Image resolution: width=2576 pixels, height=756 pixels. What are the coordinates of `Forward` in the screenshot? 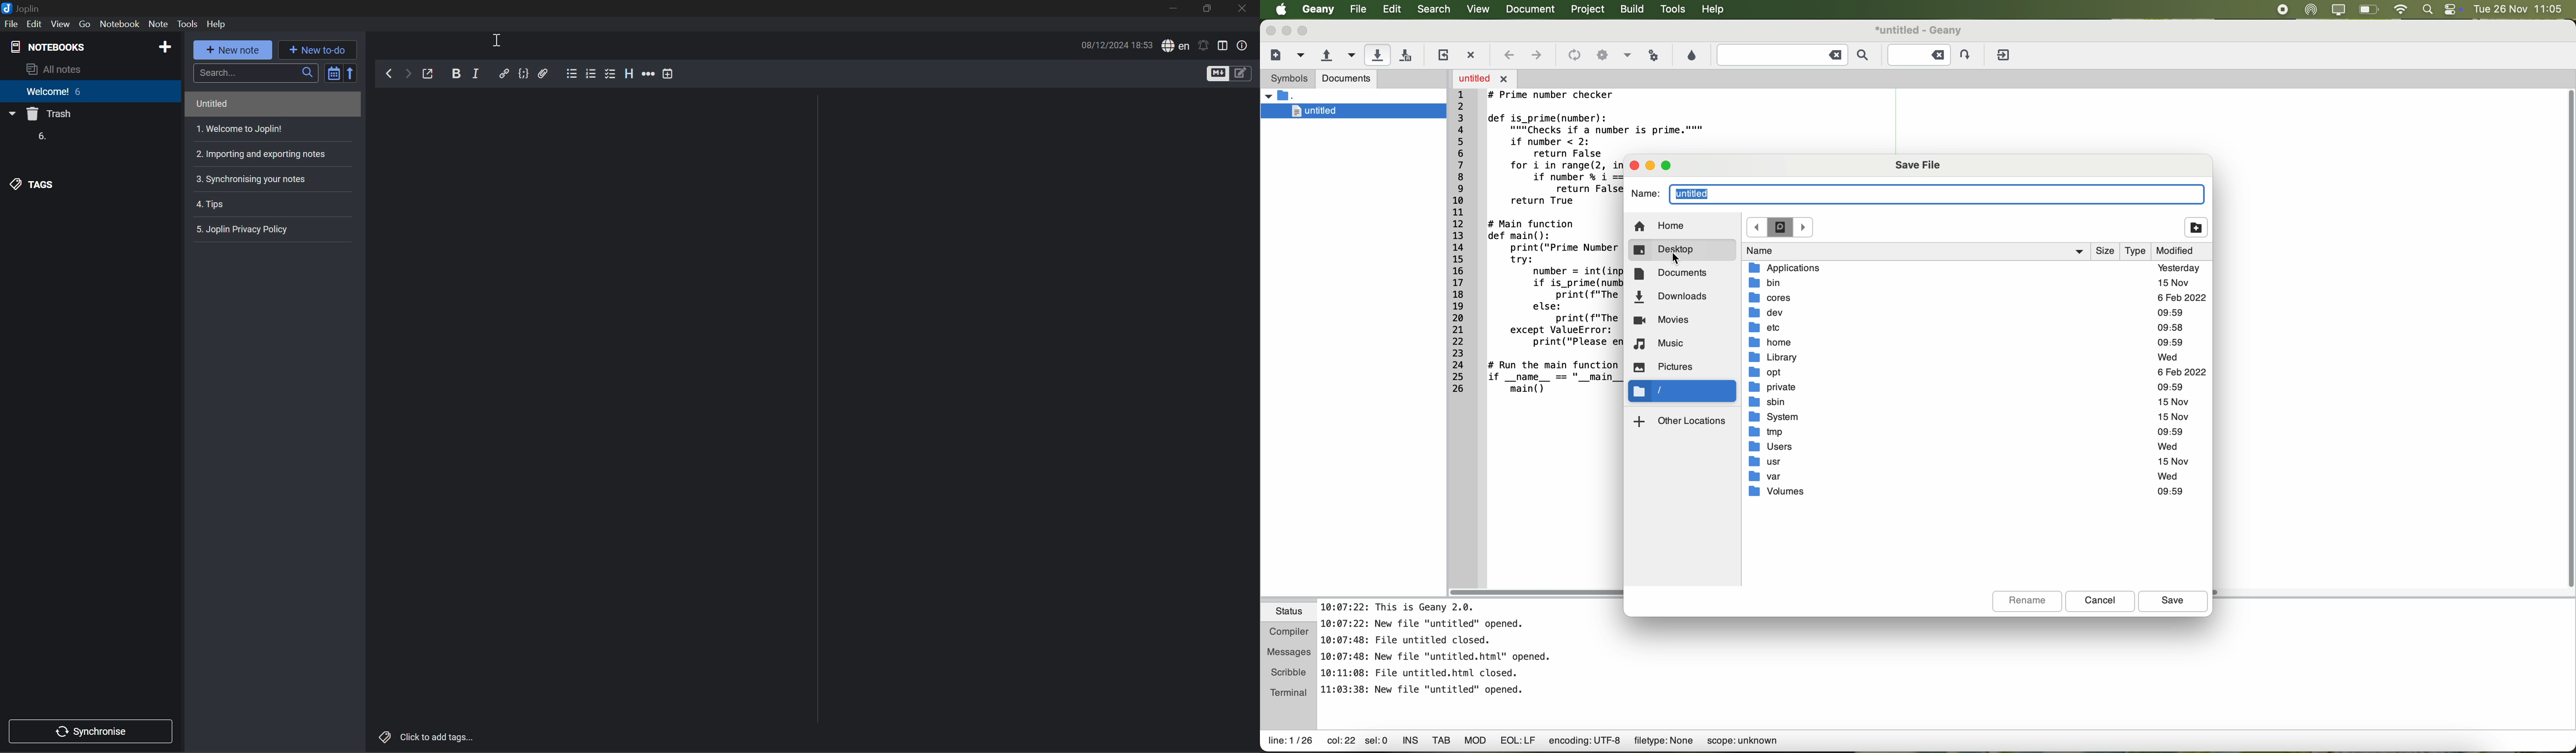 It's located at (406, 74).